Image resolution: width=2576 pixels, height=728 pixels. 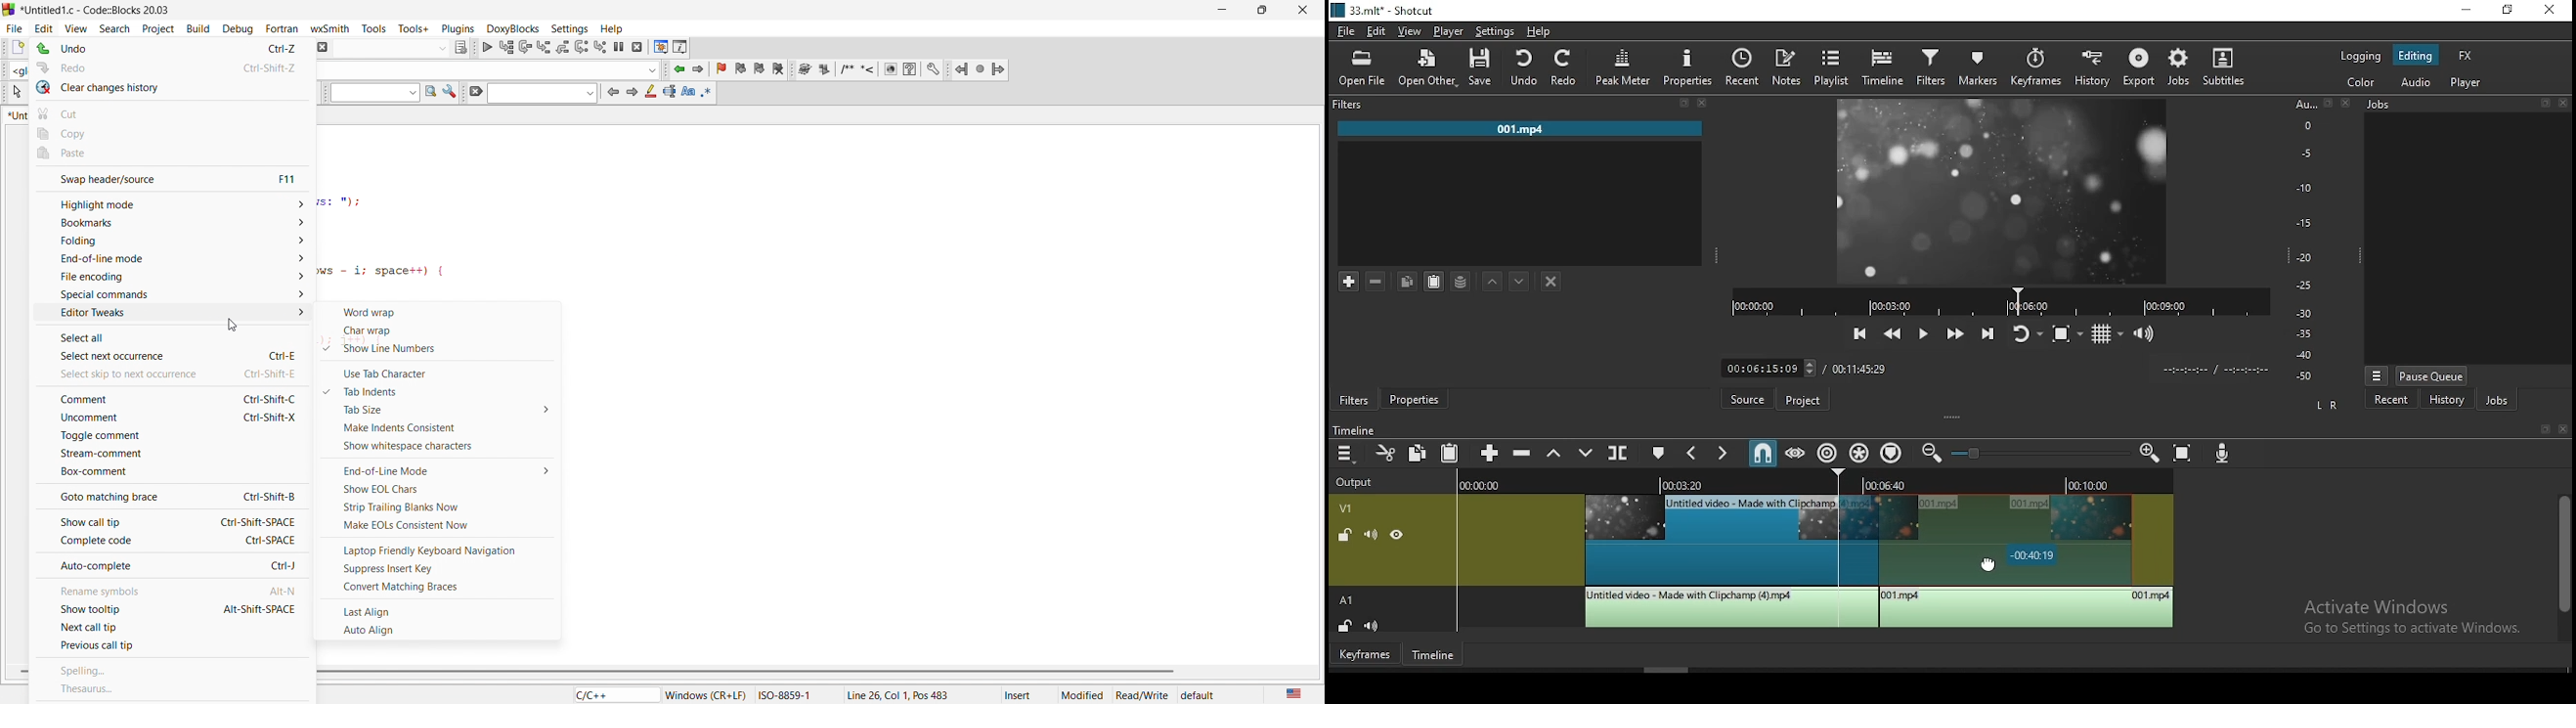 I want to click on end of line mode, so click(x=444, y=470).